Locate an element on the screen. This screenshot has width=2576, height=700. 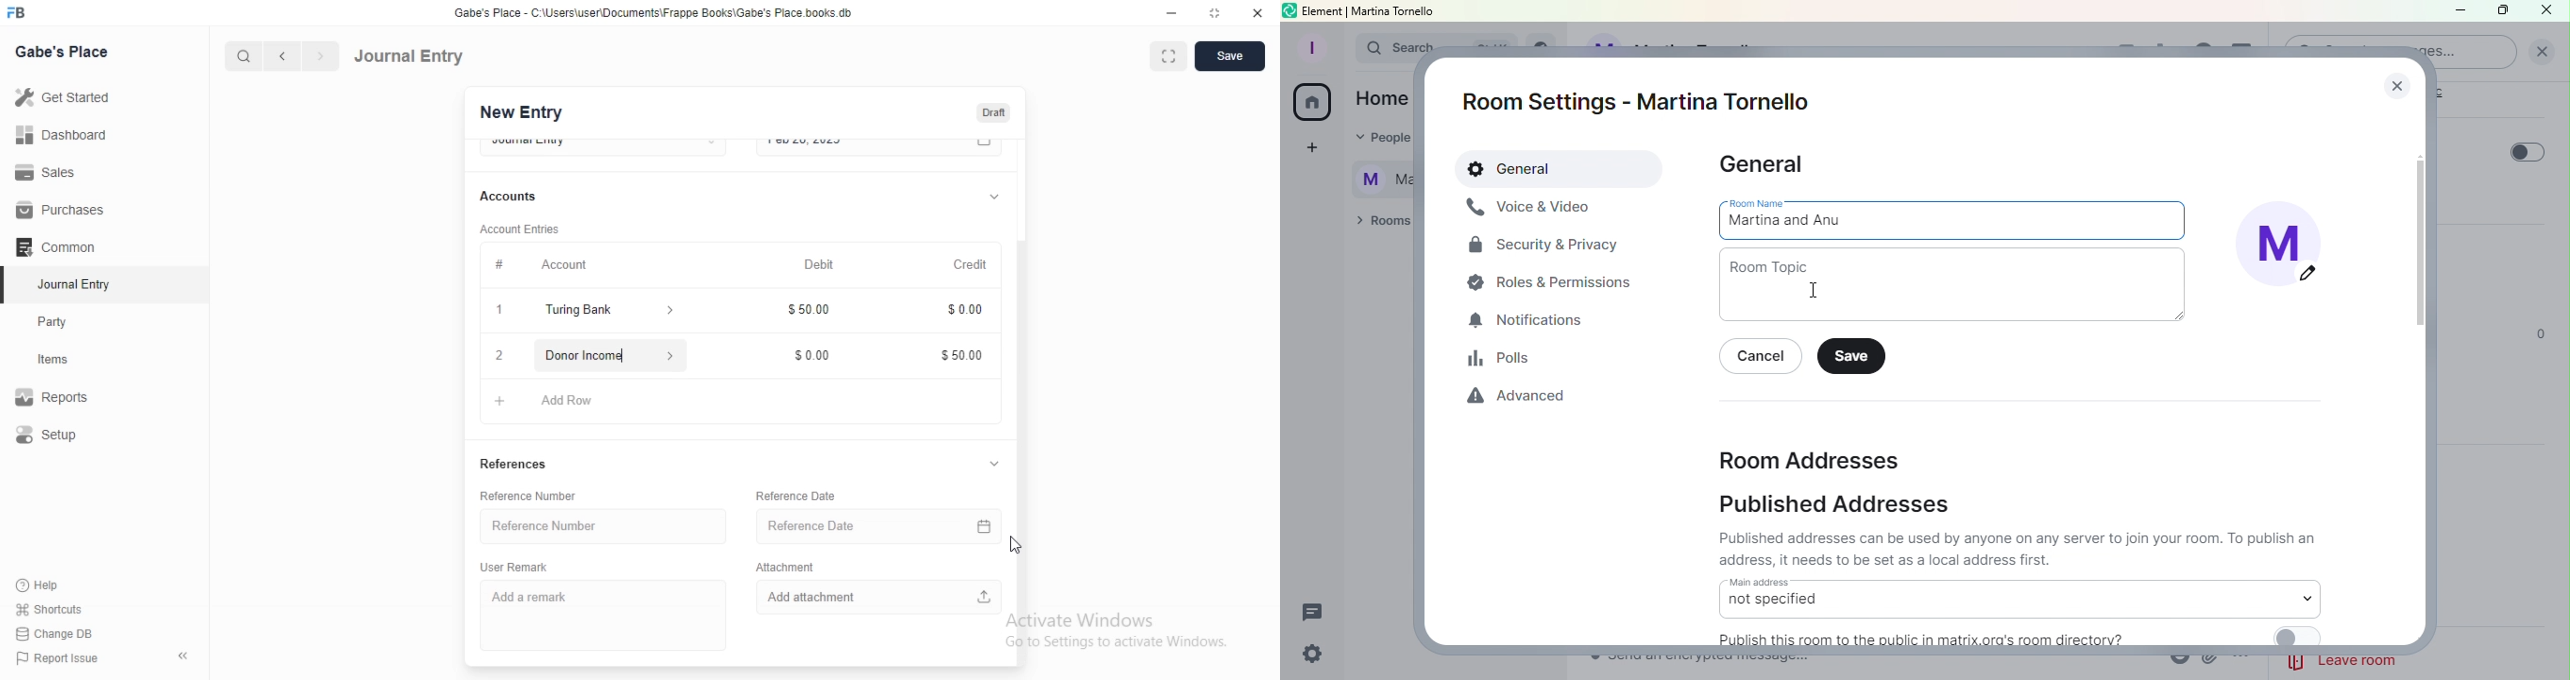
minimize is located at coordinates (1170, 16).